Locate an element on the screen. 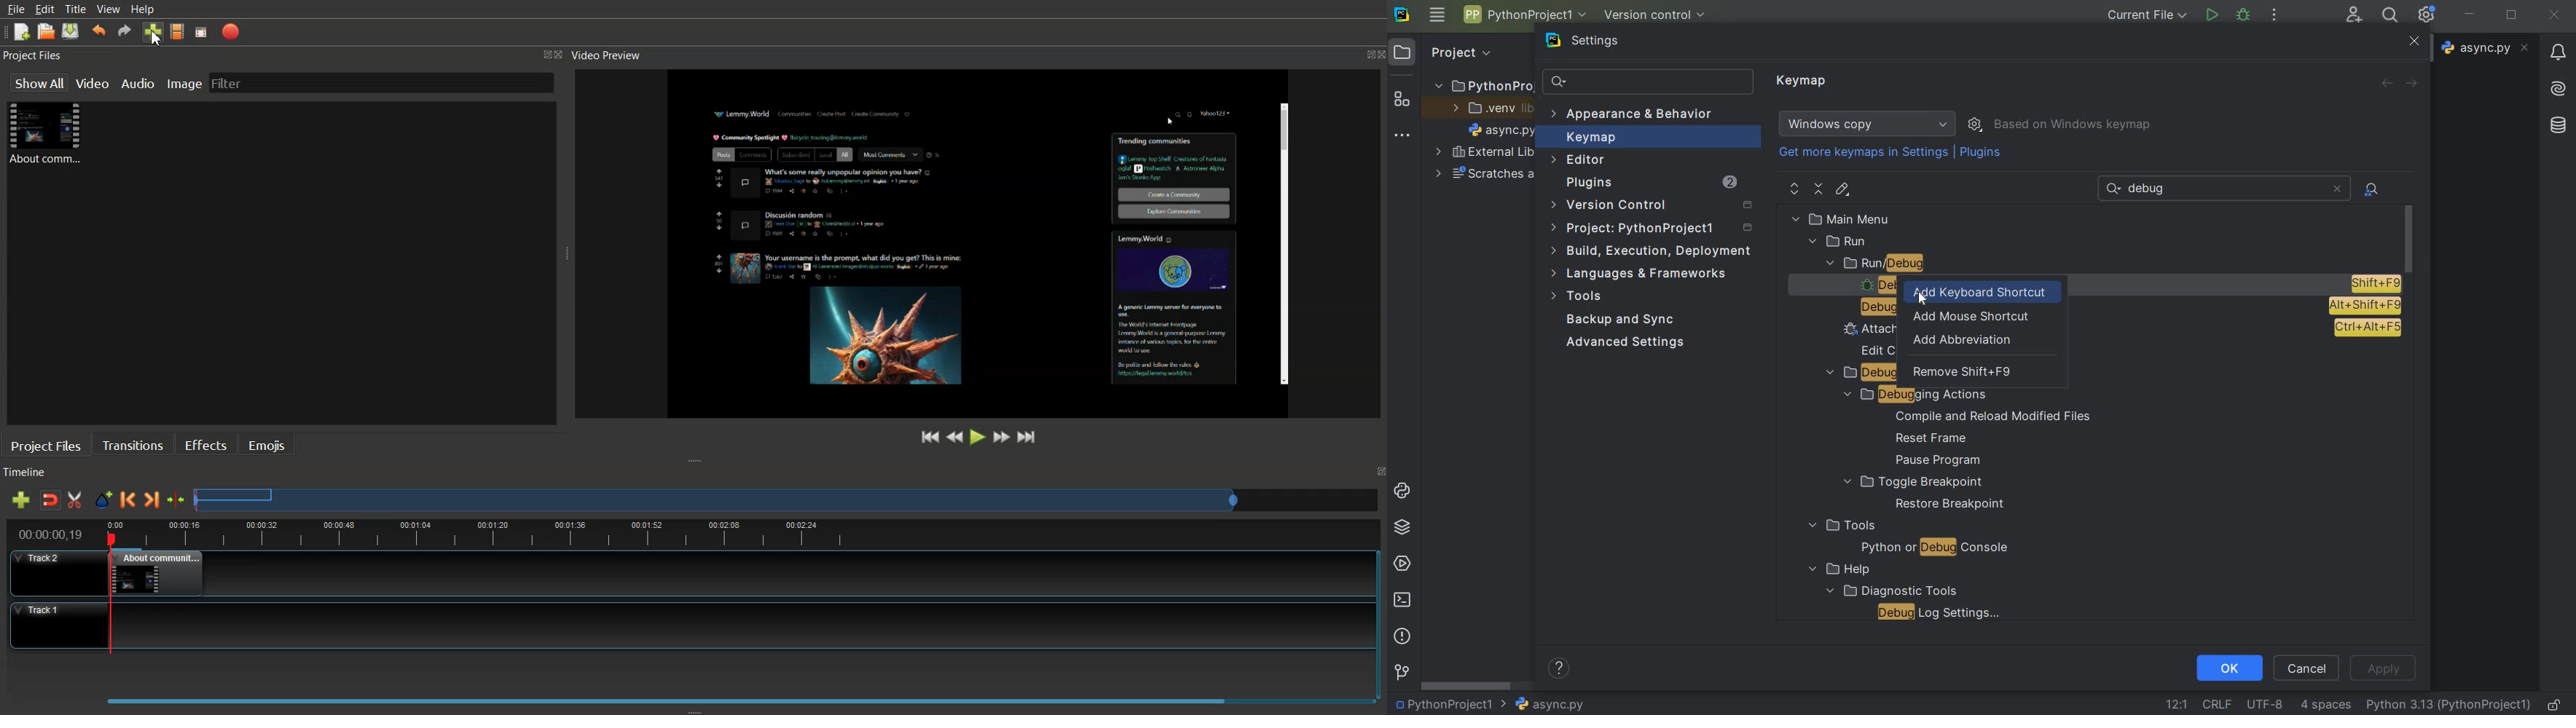  indent is located at coordinates (2325, 705).